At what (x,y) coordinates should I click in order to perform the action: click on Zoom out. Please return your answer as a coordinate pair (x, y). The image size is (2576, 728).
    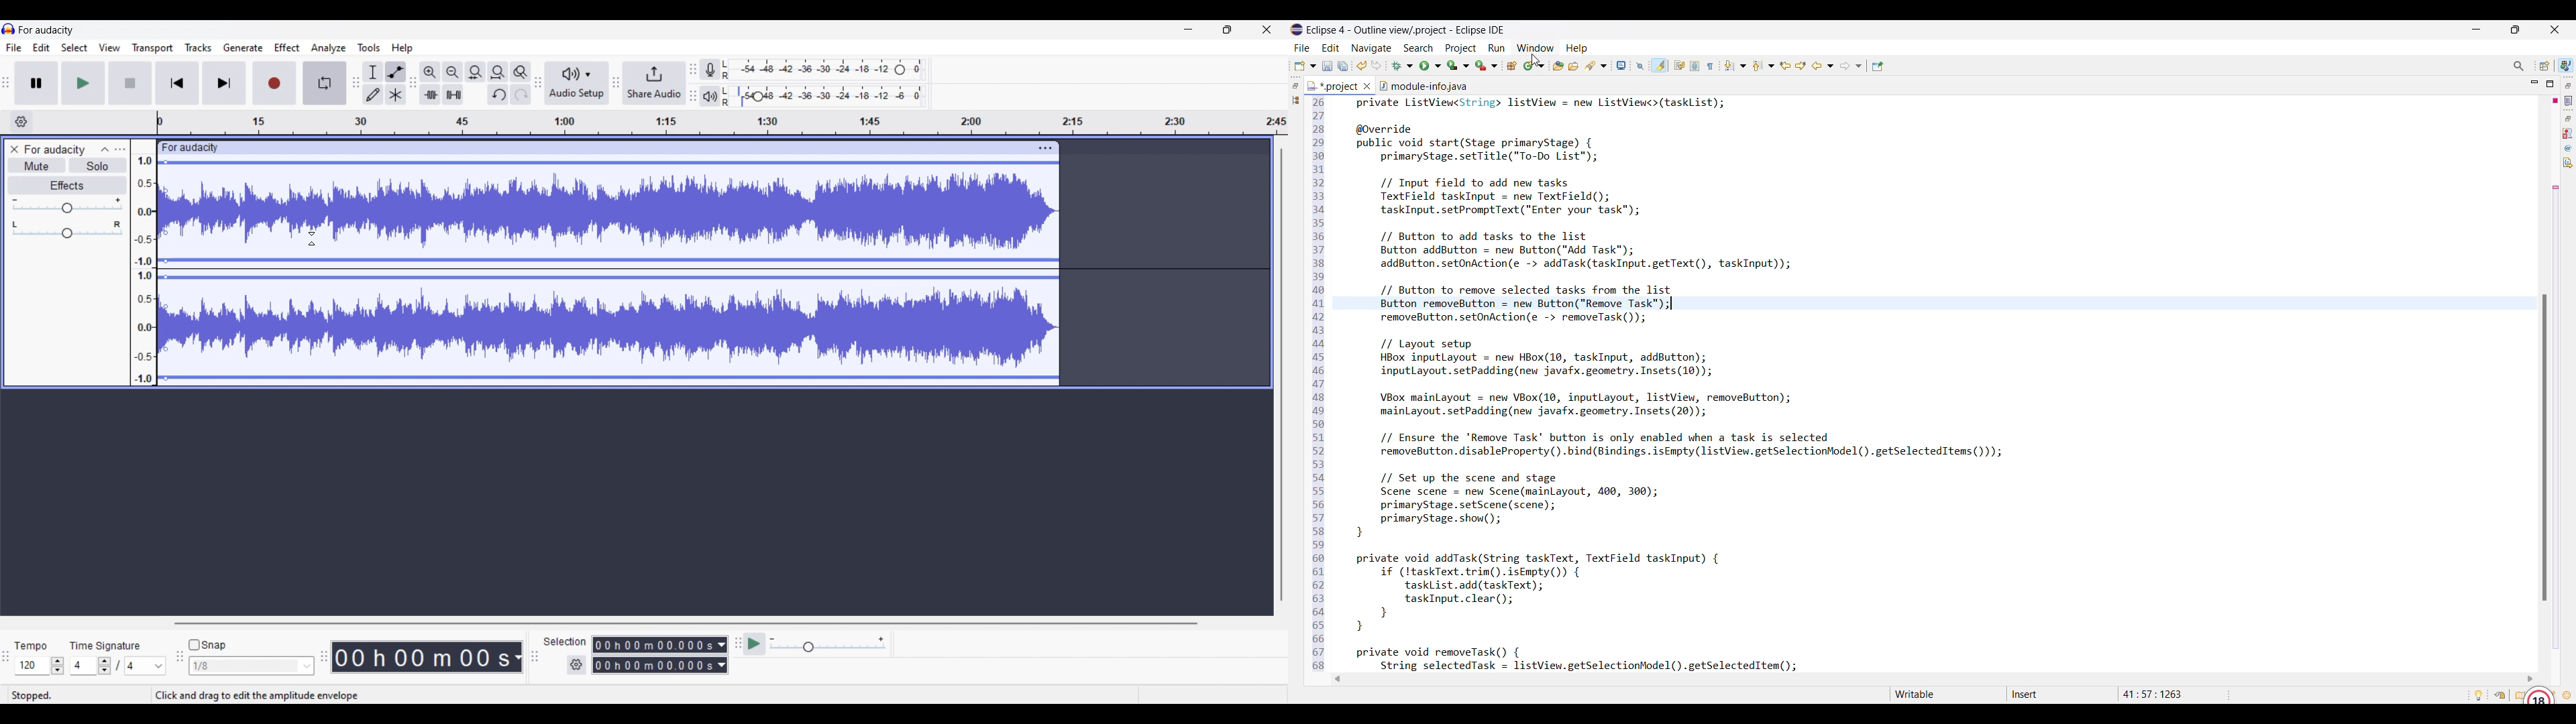
    Looking at the image, I should click on (453, 72).